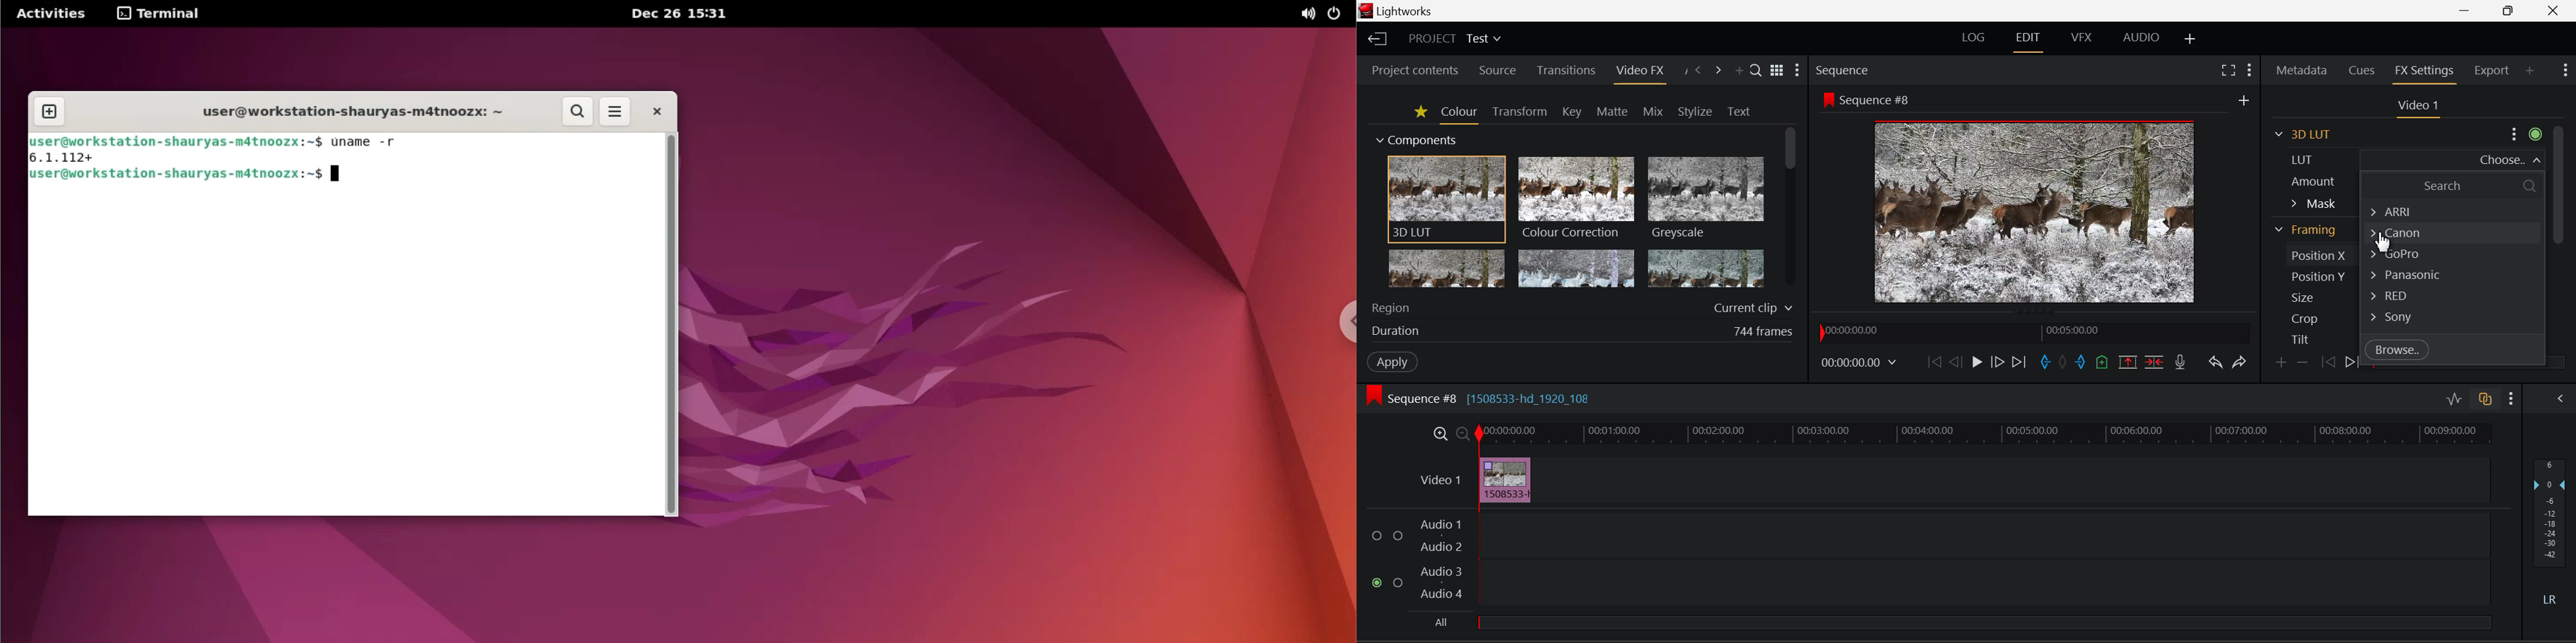  What do you see at coordinates (1398, 581) in the screenshot?
I see `Audio Input Checkbox` at bounding box center [1398, 581].